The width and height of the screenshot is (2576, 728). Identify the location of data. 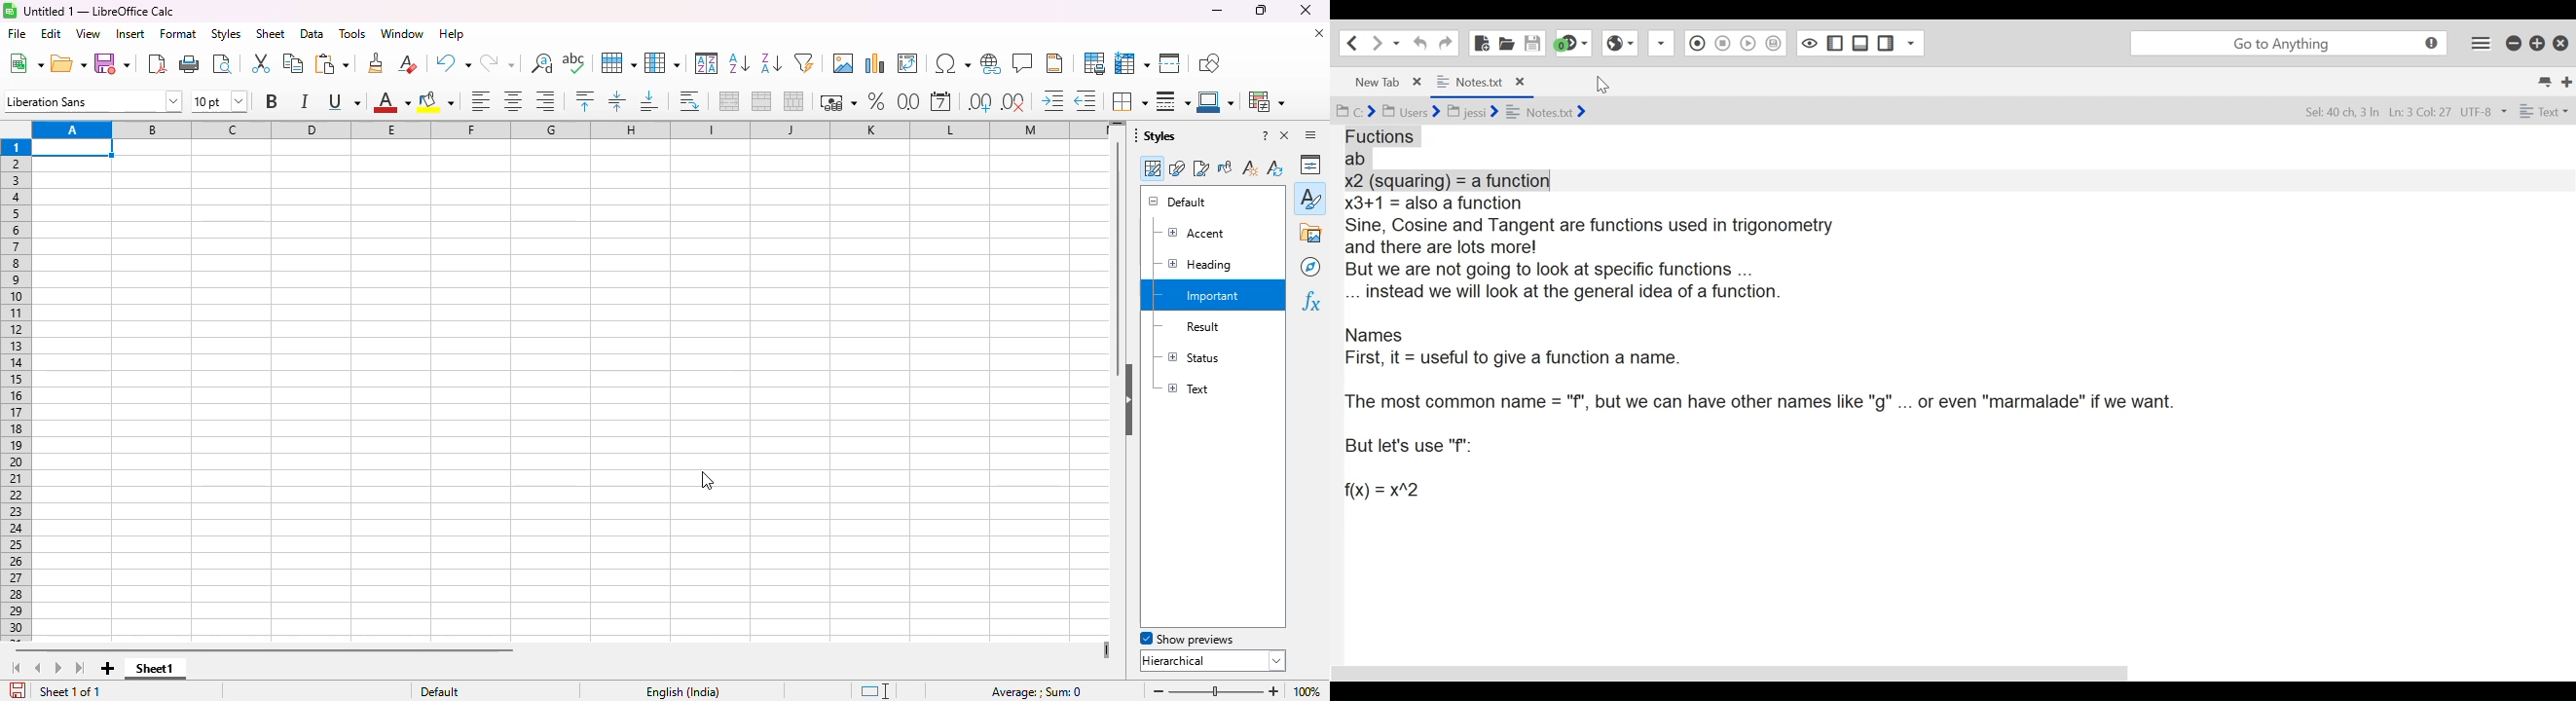
(313, 34).